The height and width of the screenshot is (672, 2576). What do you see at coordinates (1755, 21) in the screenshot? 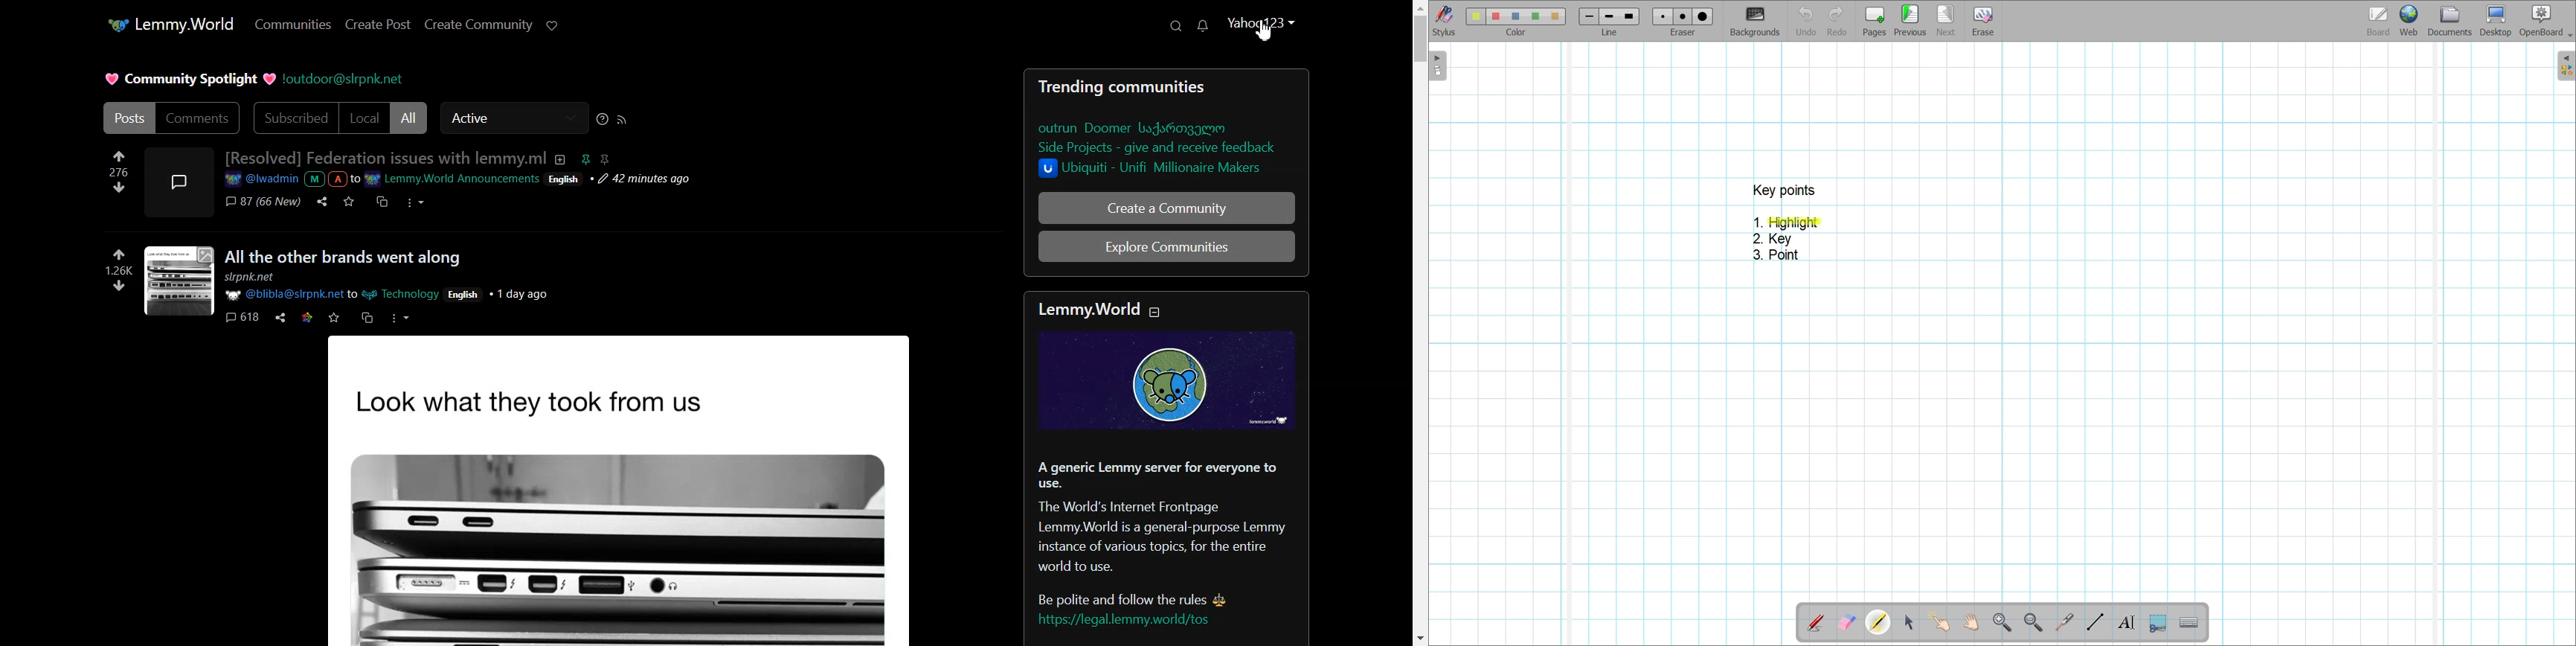
I see `Change background` at bounding box center [1755, 21].